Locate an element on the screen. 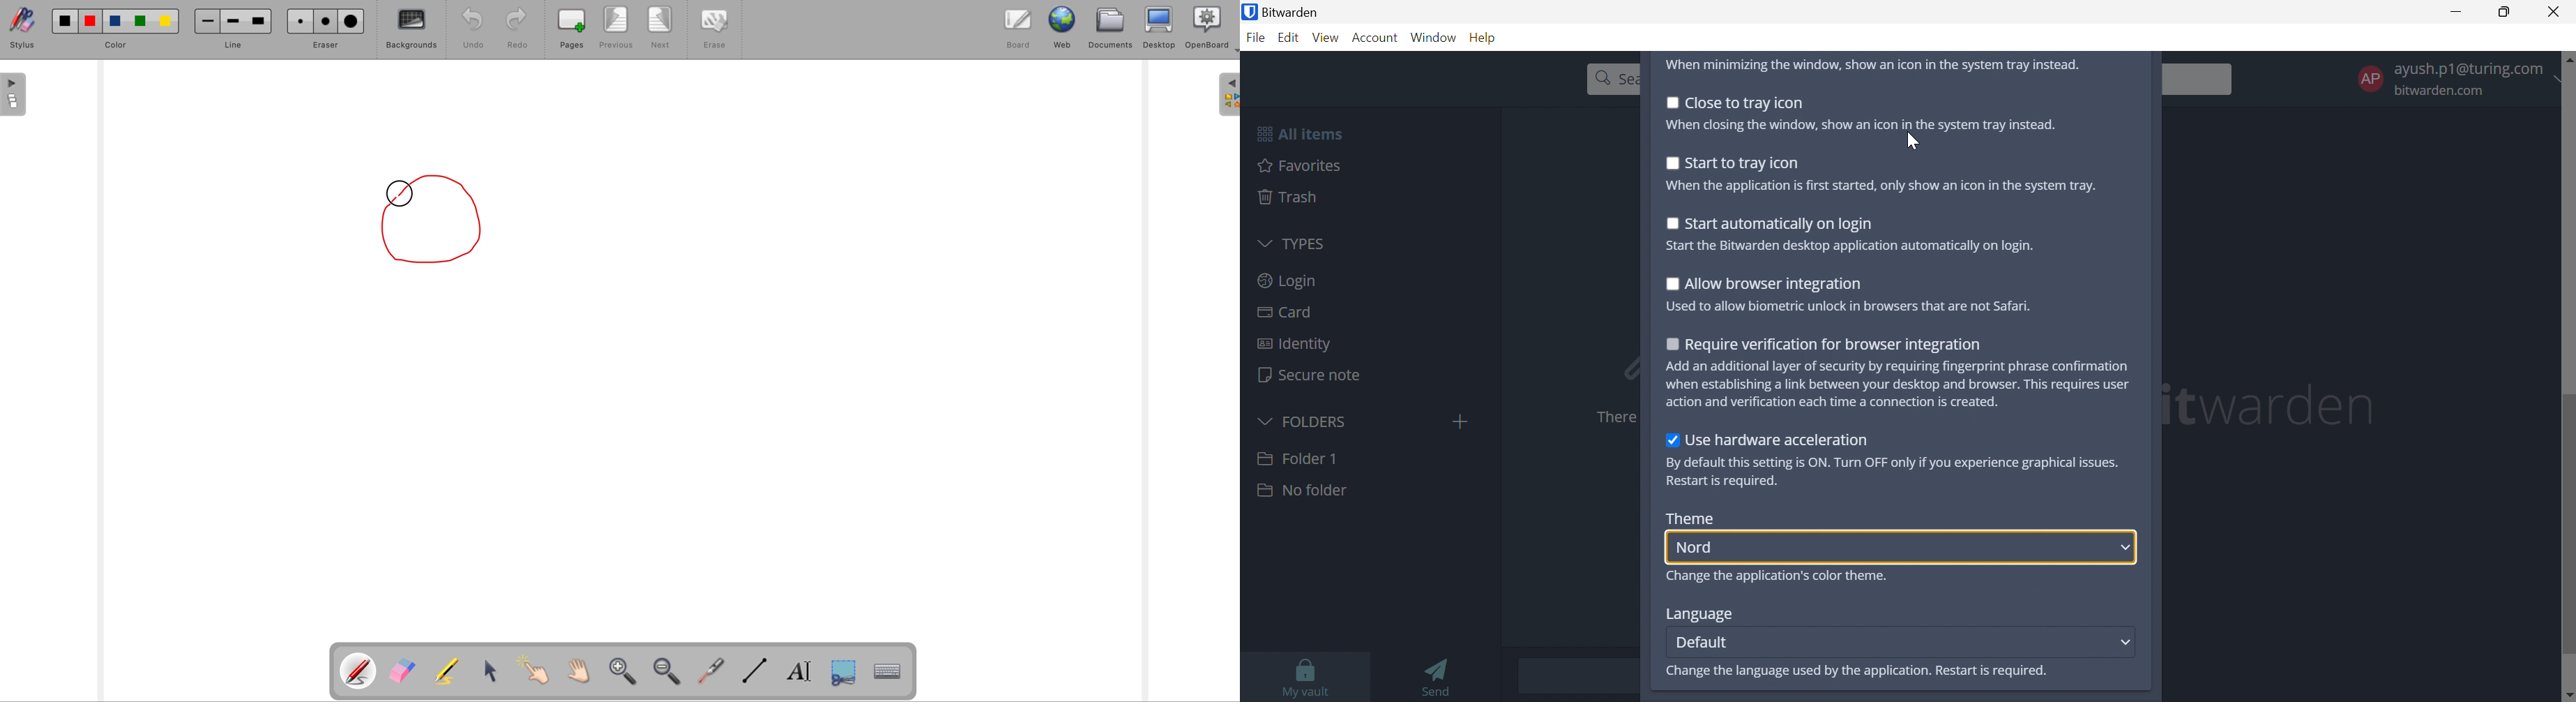 This screenshot has height=728, width=2576. Cursor is located at coordinates (1911, 141).